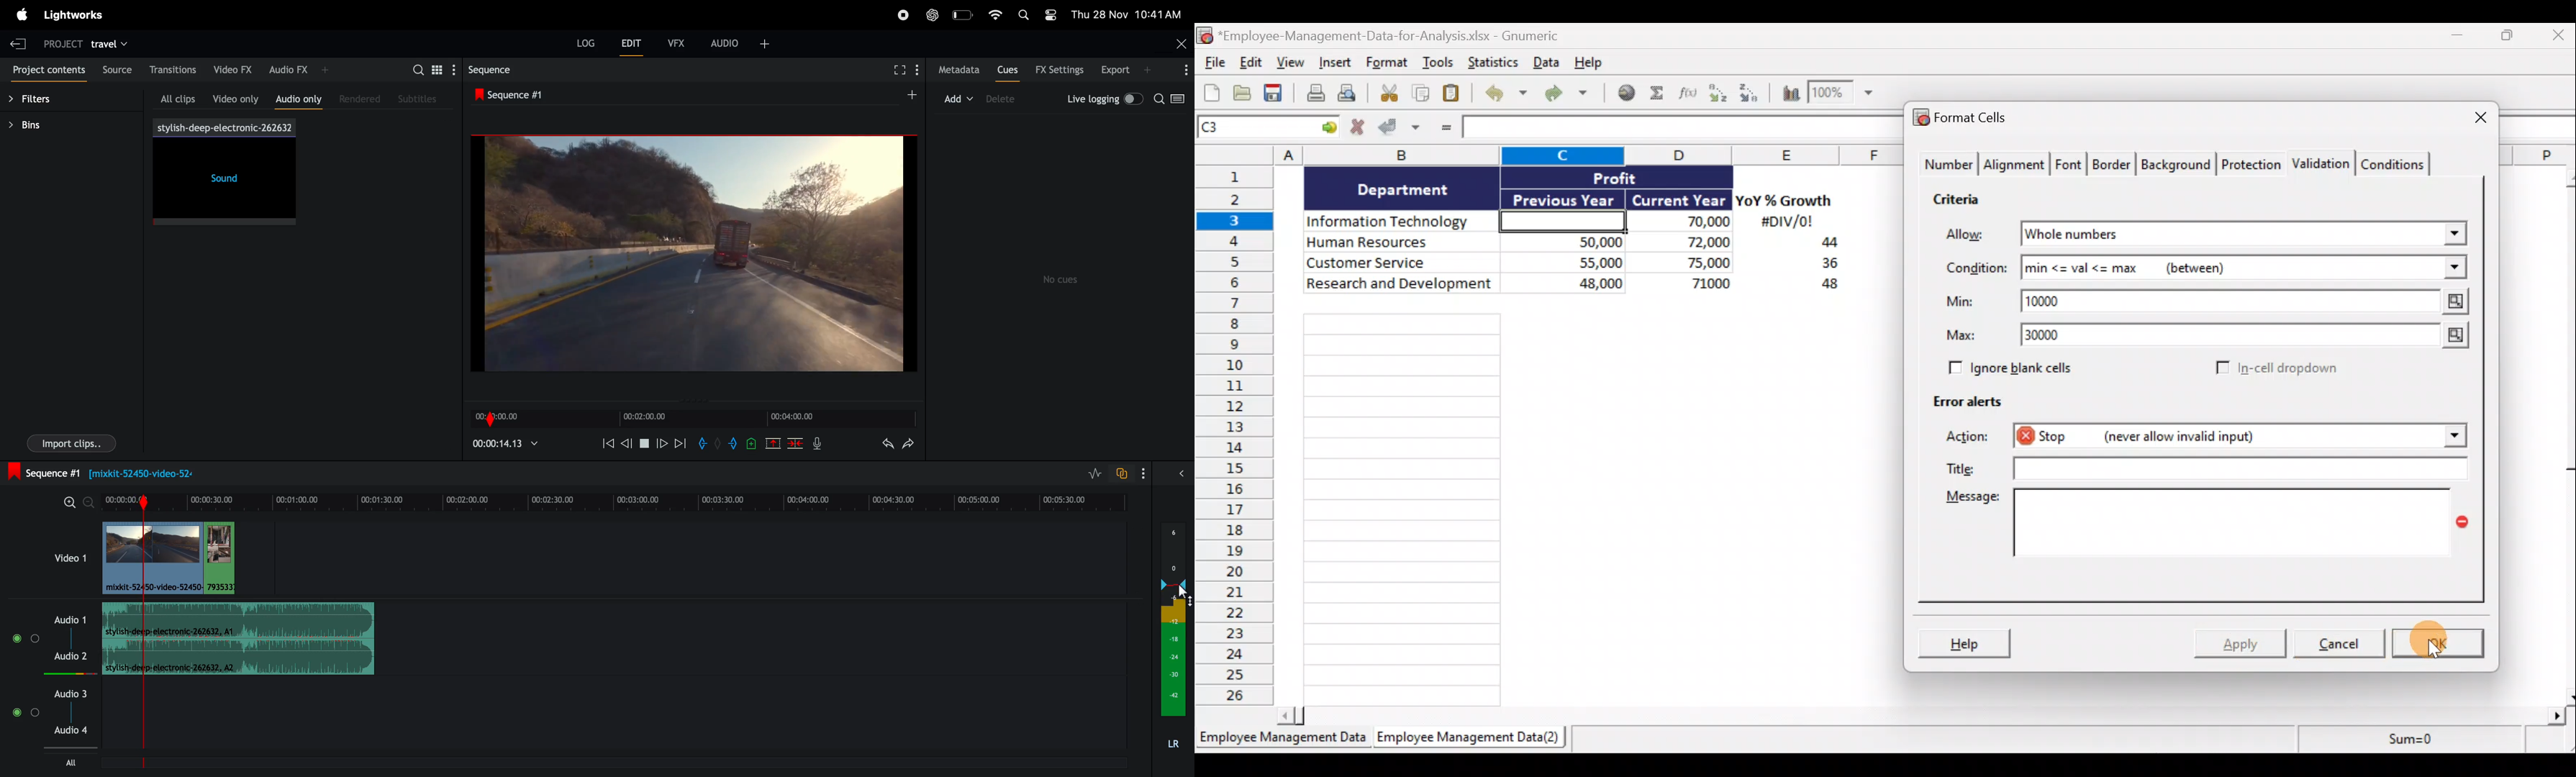  Describe the element at coordinates (1037, 13) in the screenshot. I see `apple widgets` at that location.